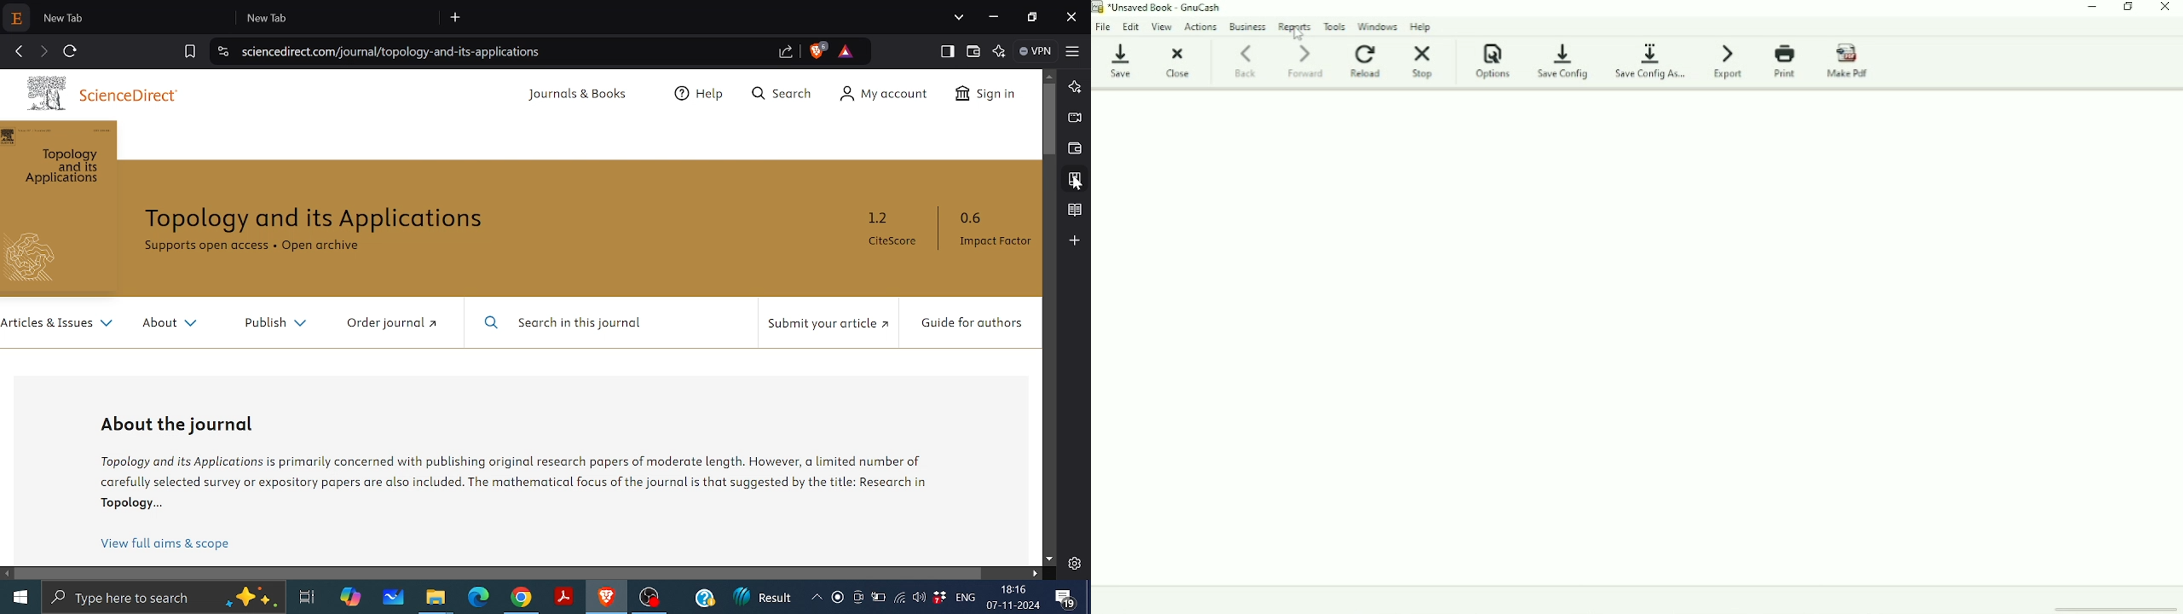  What do you see at coordinates (1074, 564) in the screenshot?
I see `Settings` at bounding box center [1074, 564].